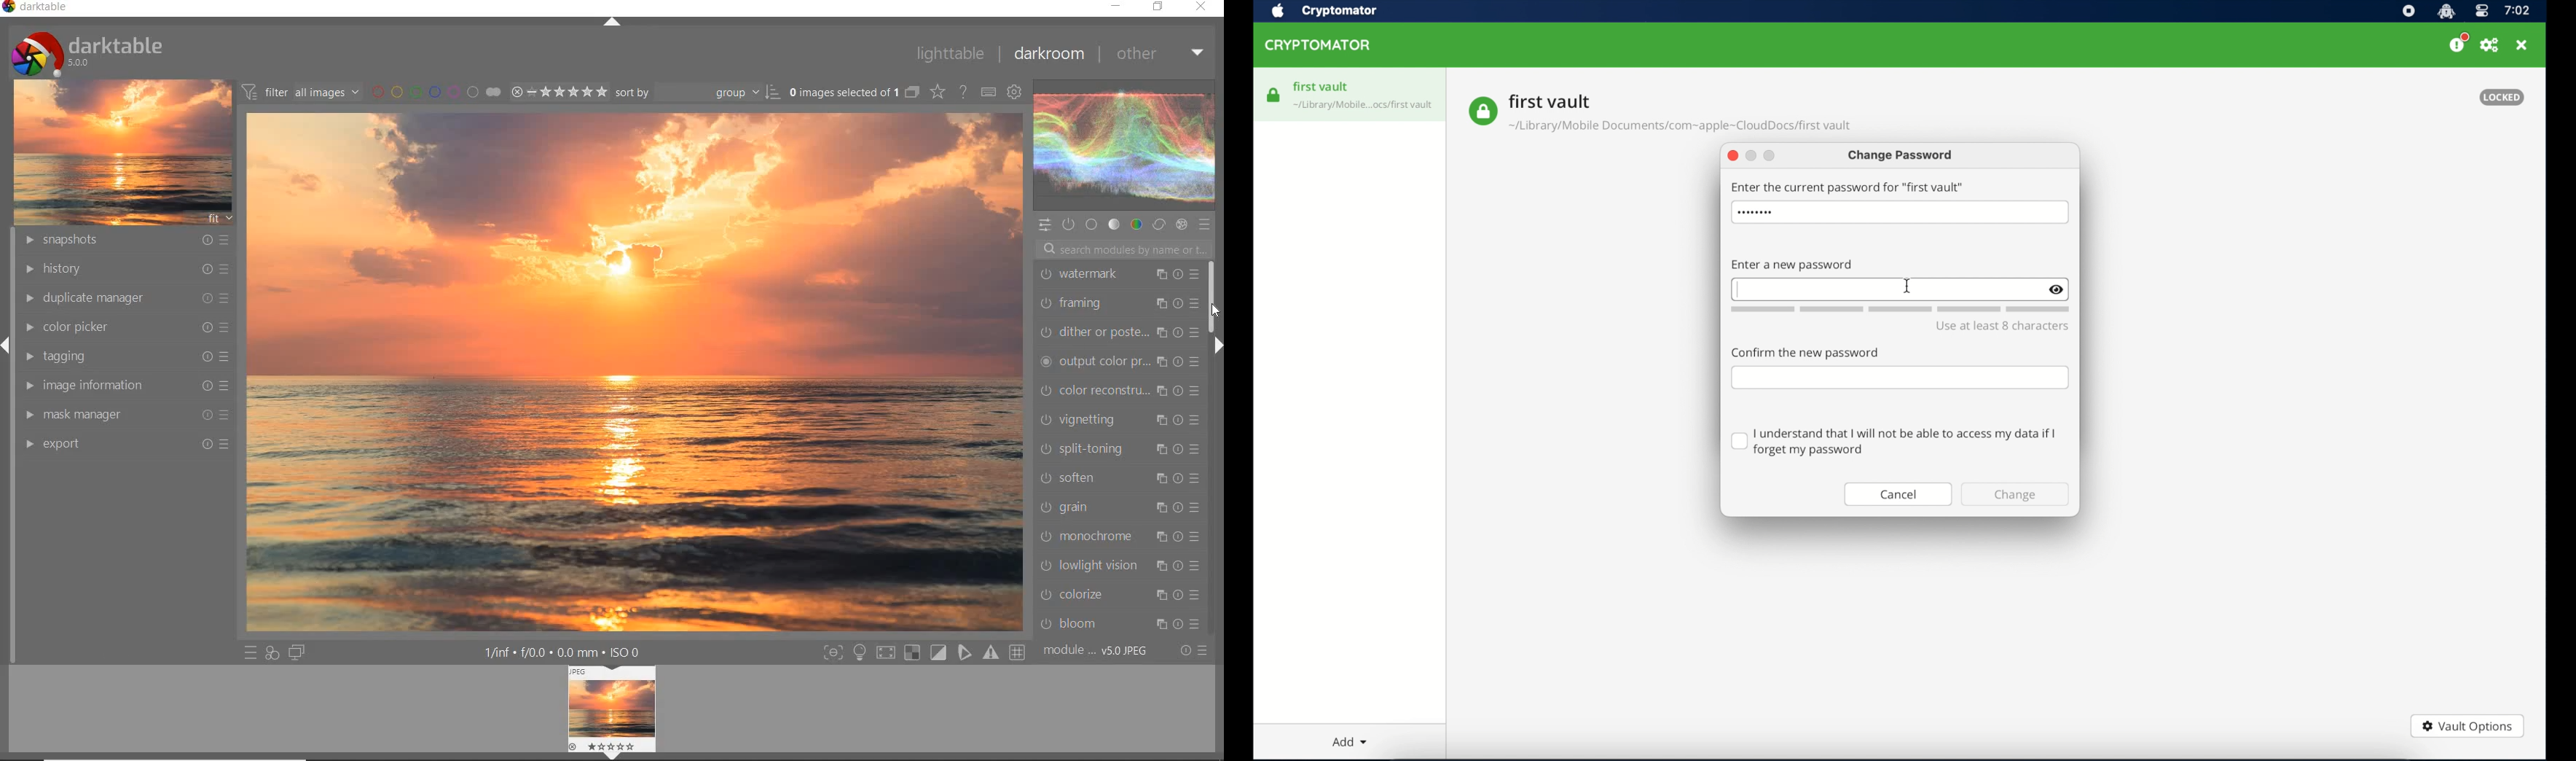  Describe the element at coordinates (1900, 309) in the screenshot. I see `word count` at that location.